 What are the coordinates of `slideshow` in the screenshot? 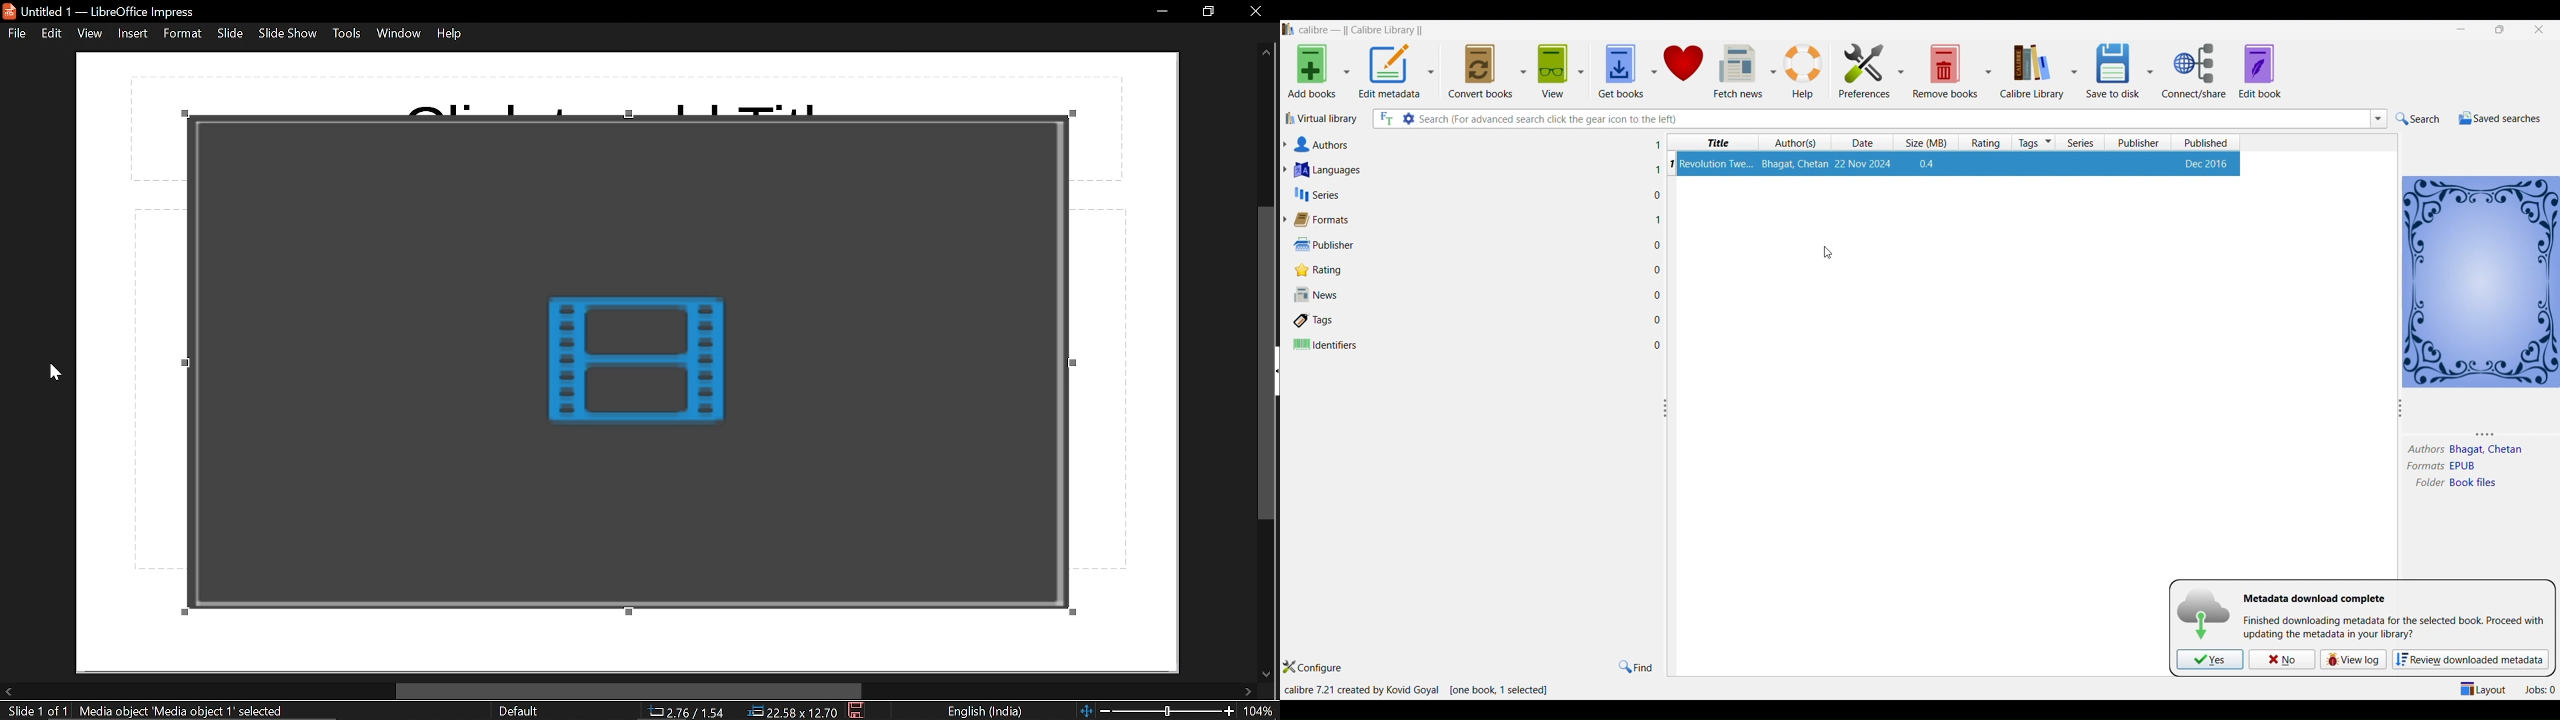 It's located at (289, 34).